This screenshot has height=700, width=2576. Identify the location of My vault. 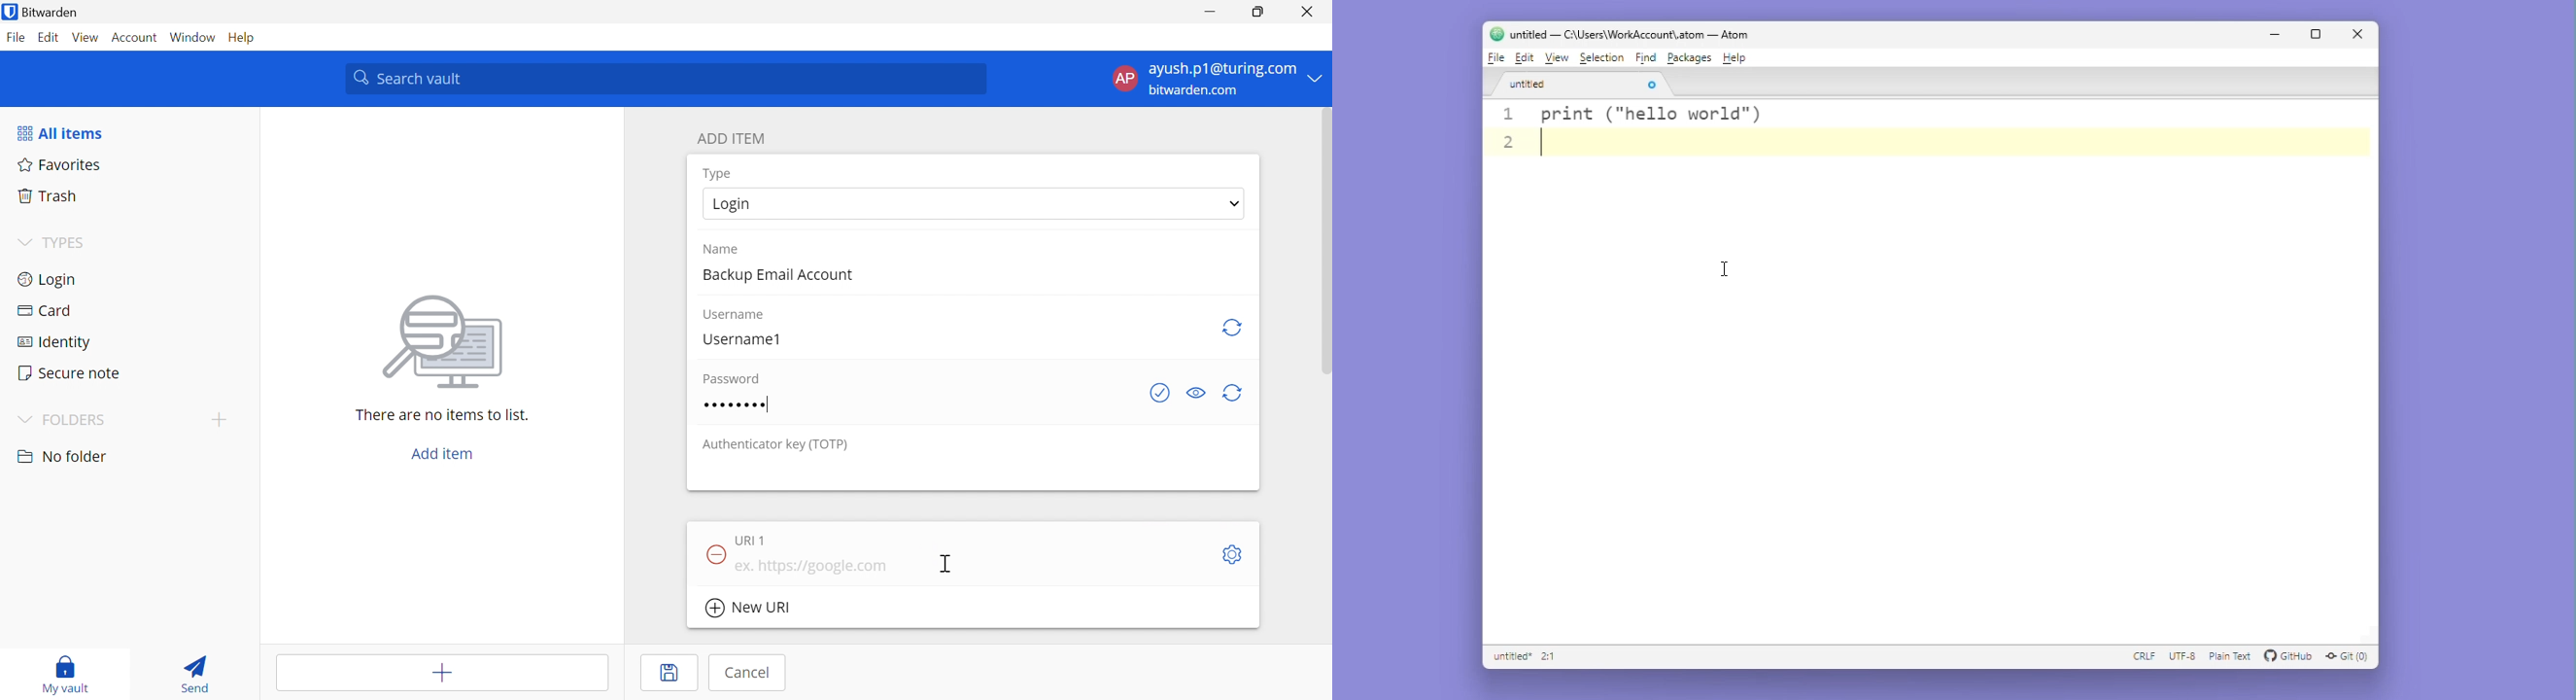
(65, 675).